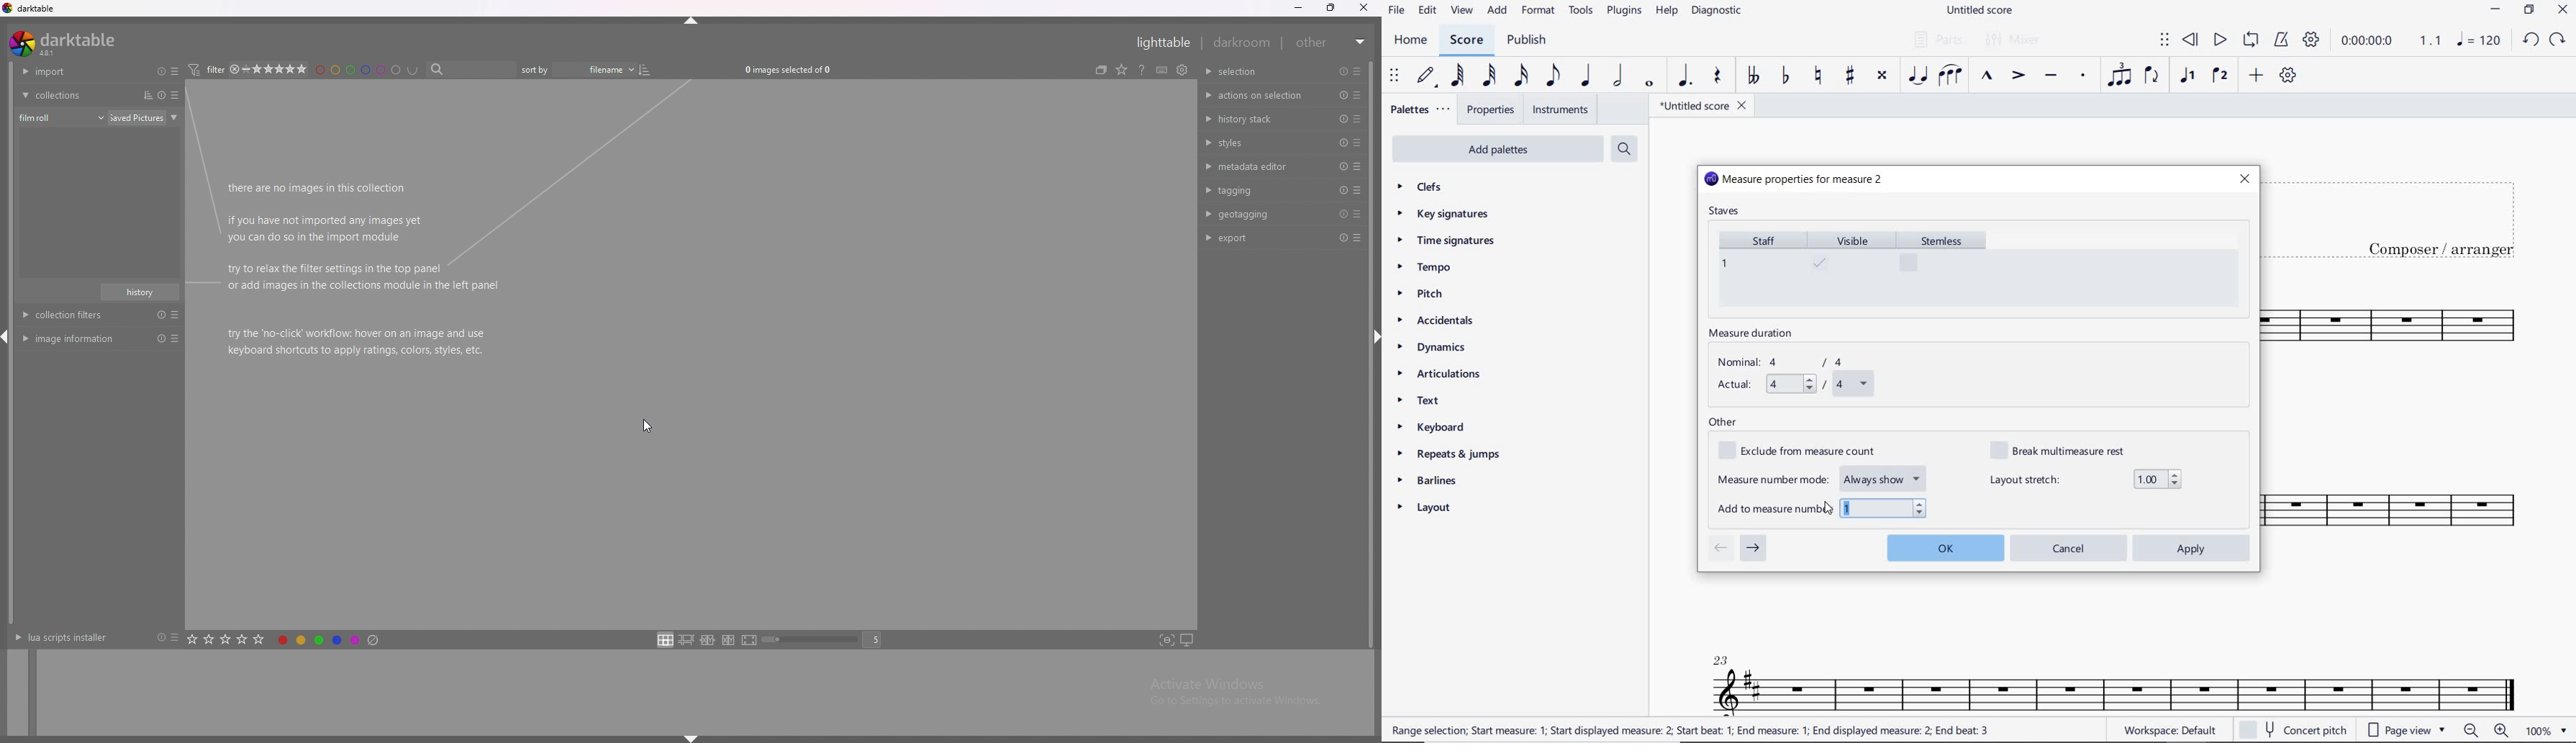 The width and height of the screenshot is (2576, 756). Describe the element at coordinates (2191, 41) in the screenshot. I see `REWIND` at that location.